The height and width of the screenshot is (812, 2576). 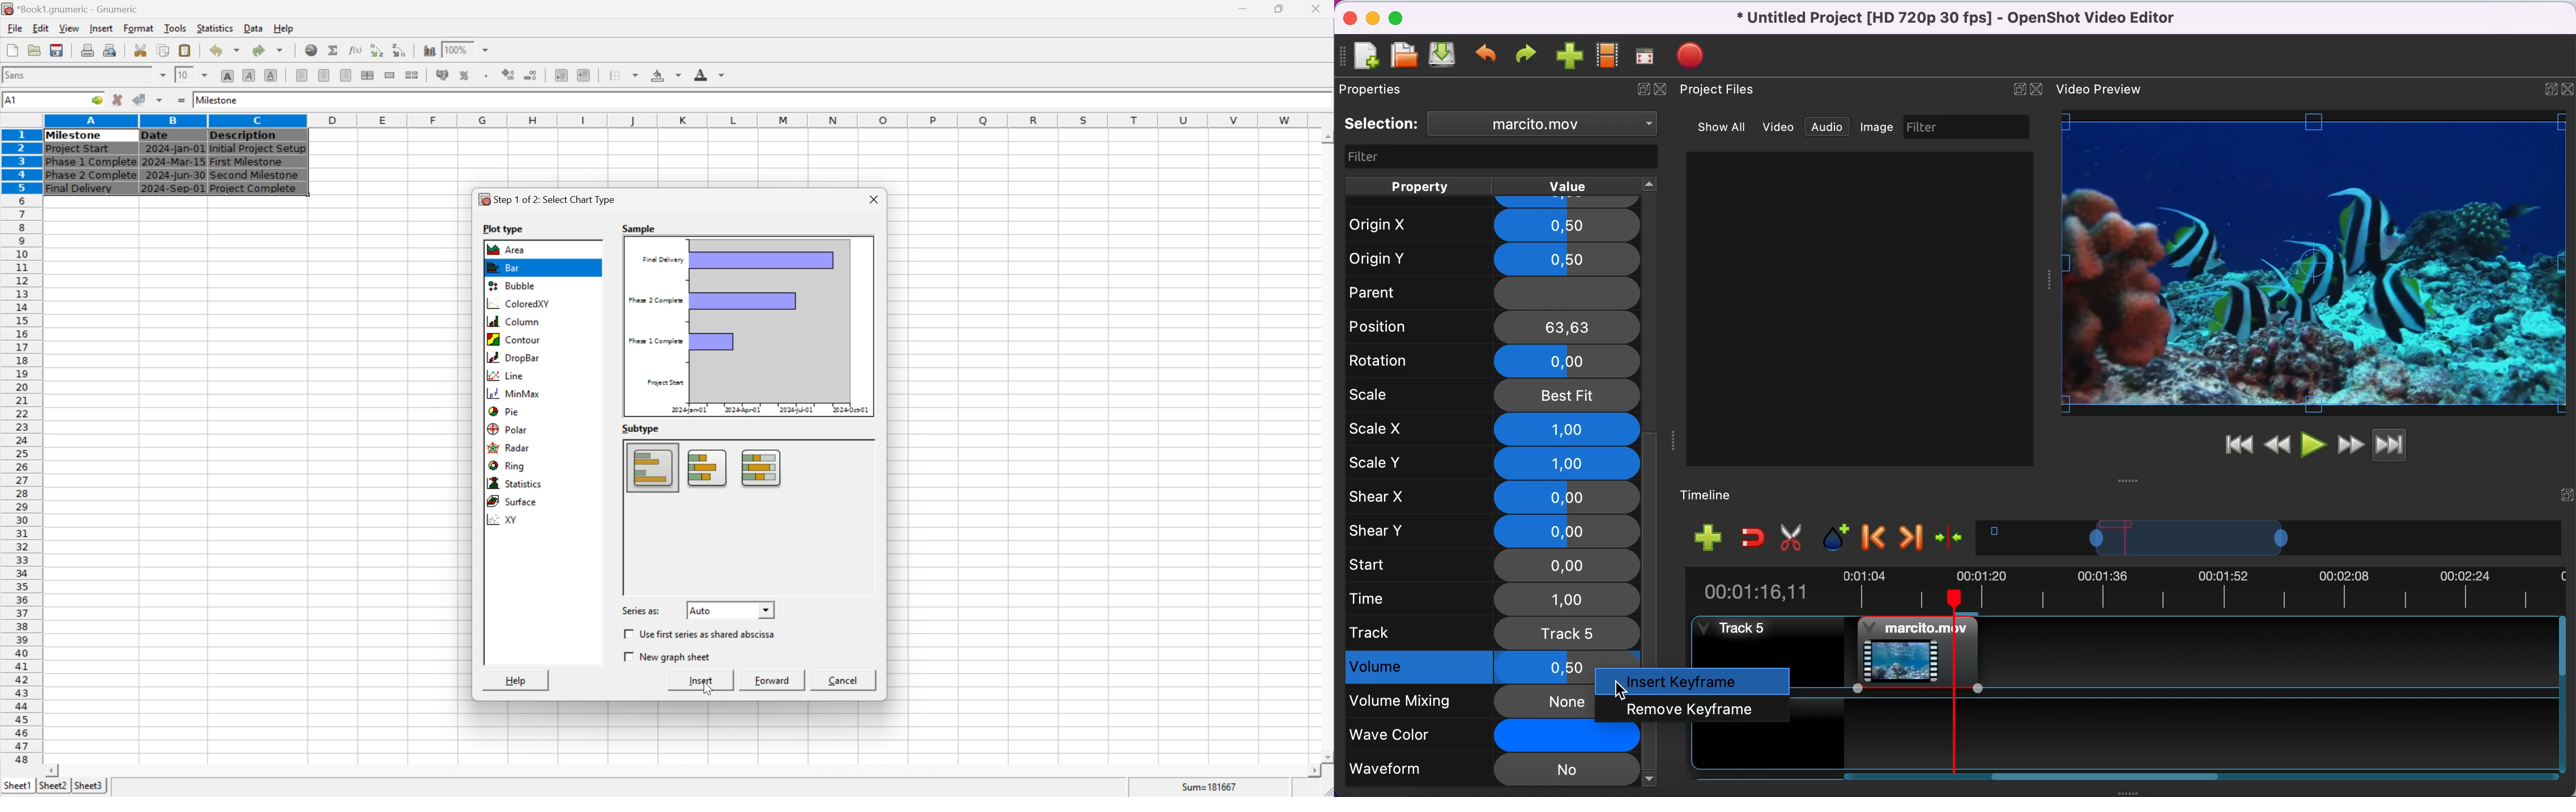 I want to click on view, so click(x=68, y=29).